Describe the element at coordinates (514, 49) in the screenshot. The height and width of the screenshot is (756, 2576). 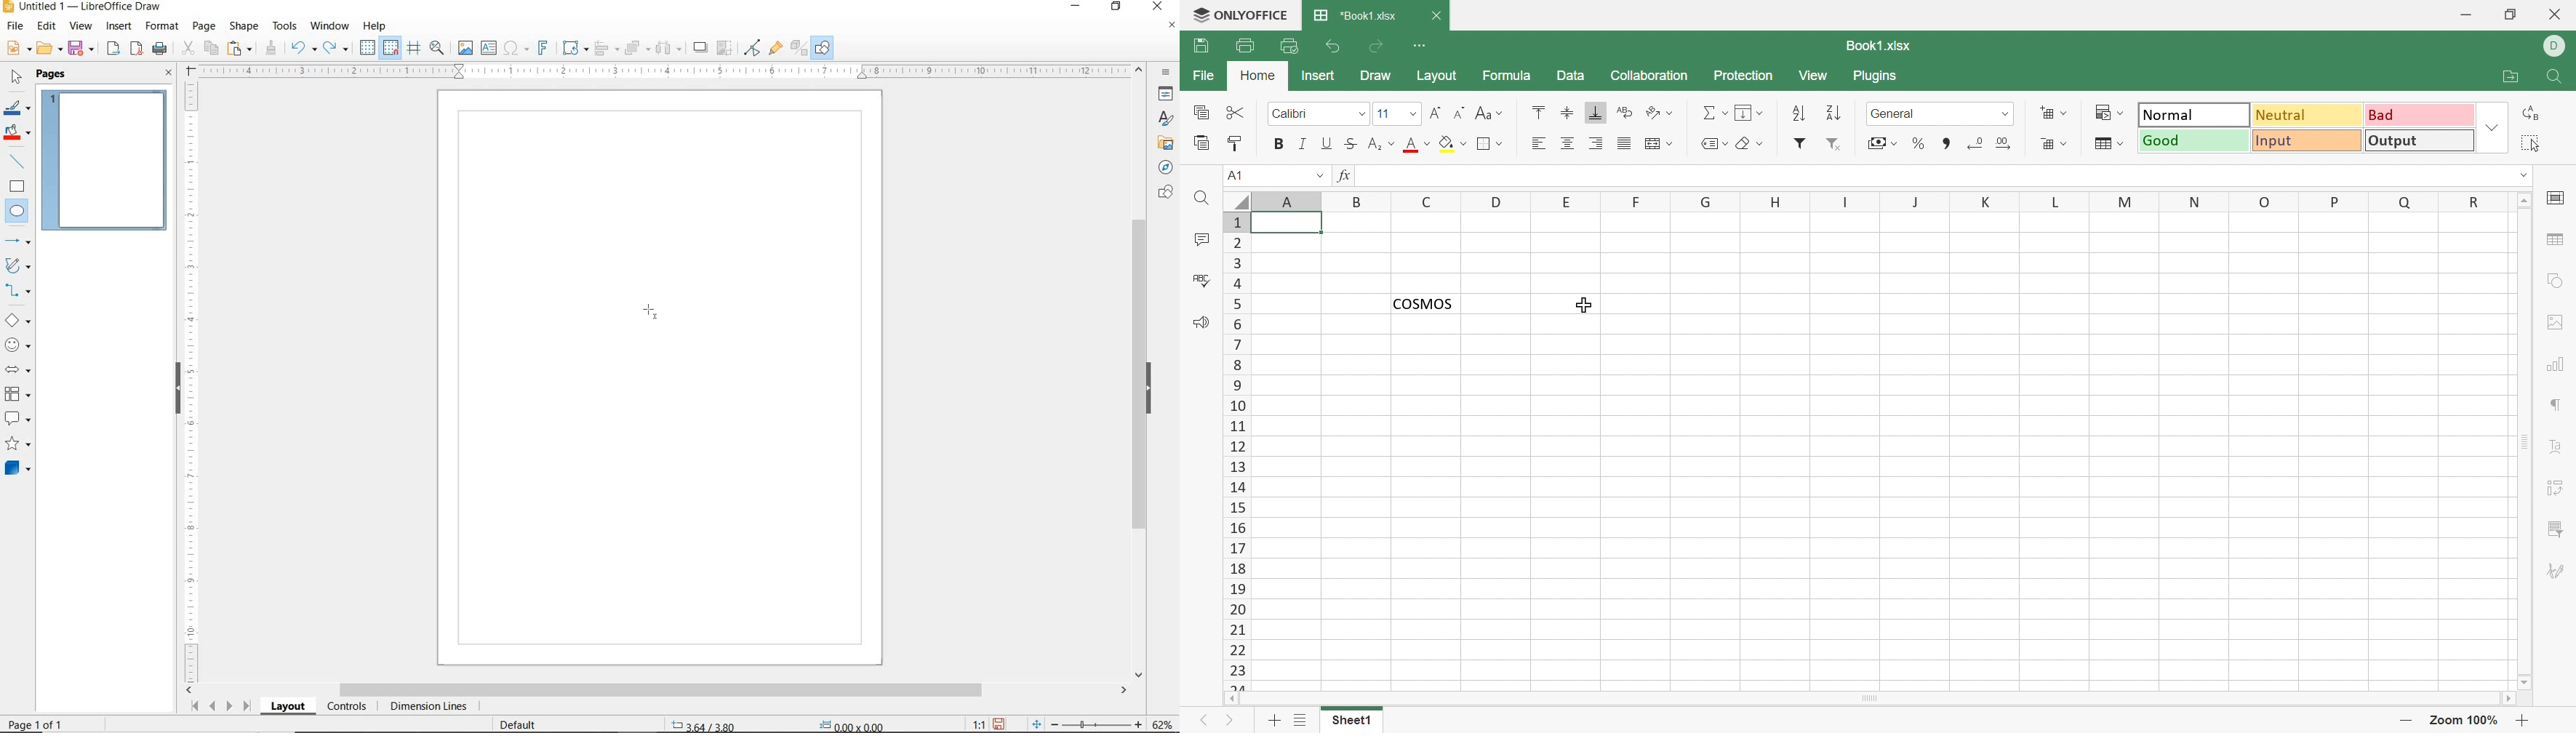
I see `INSERT SPECIAL CHARACTERS` at that location.